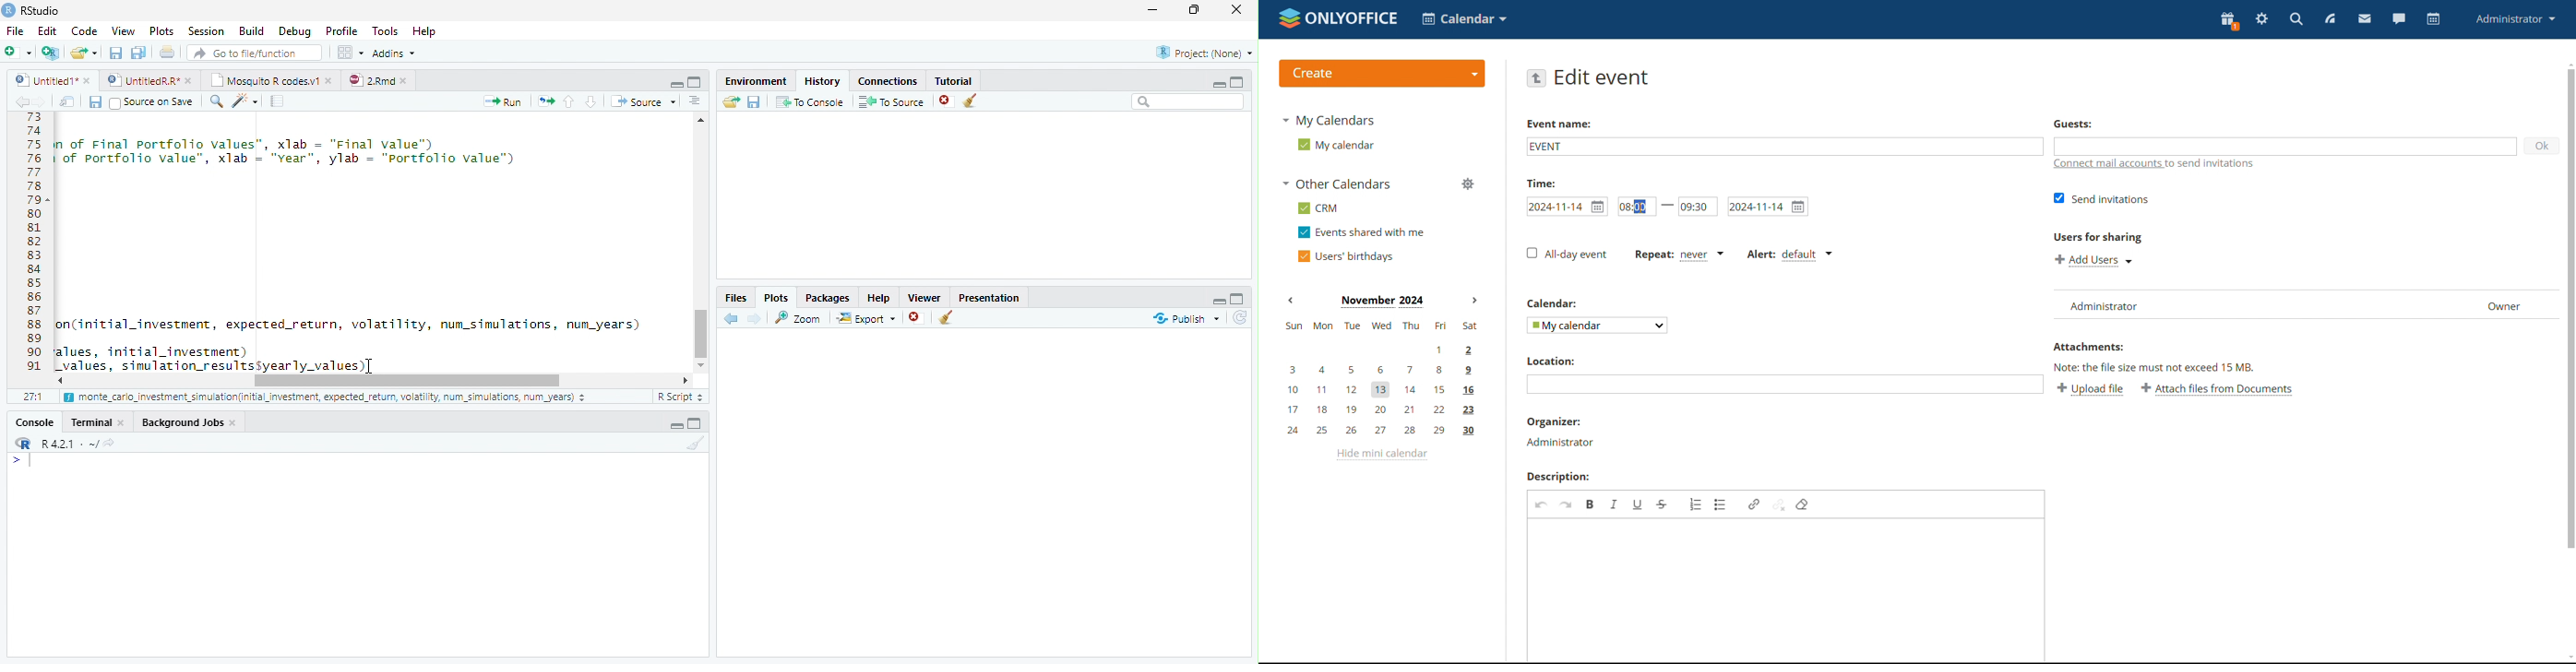 This screenshot has width=2576, height=672. Describe the element at coordinates (756, 78) in the screenshot. I see `Environment` at that location.